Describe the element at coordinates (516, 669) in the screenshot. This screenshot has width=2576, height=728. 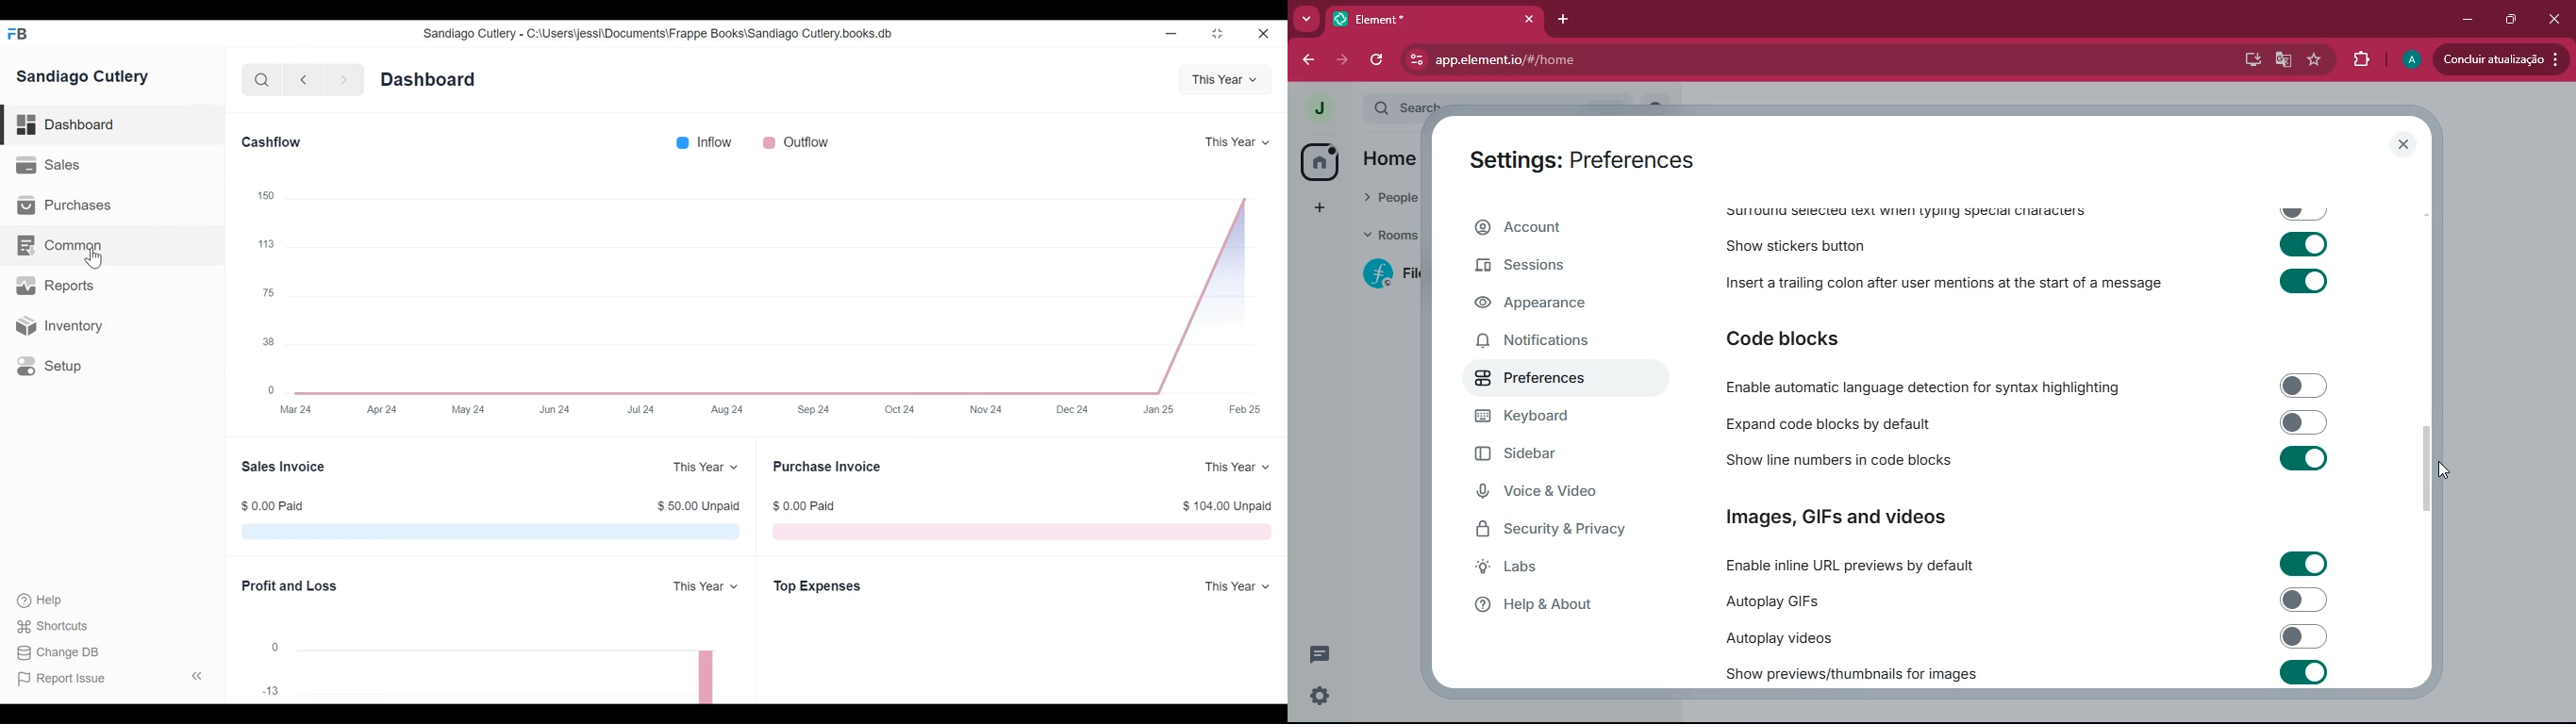
I see `The chart shows the profit (or loss) per month for a year` at that location.